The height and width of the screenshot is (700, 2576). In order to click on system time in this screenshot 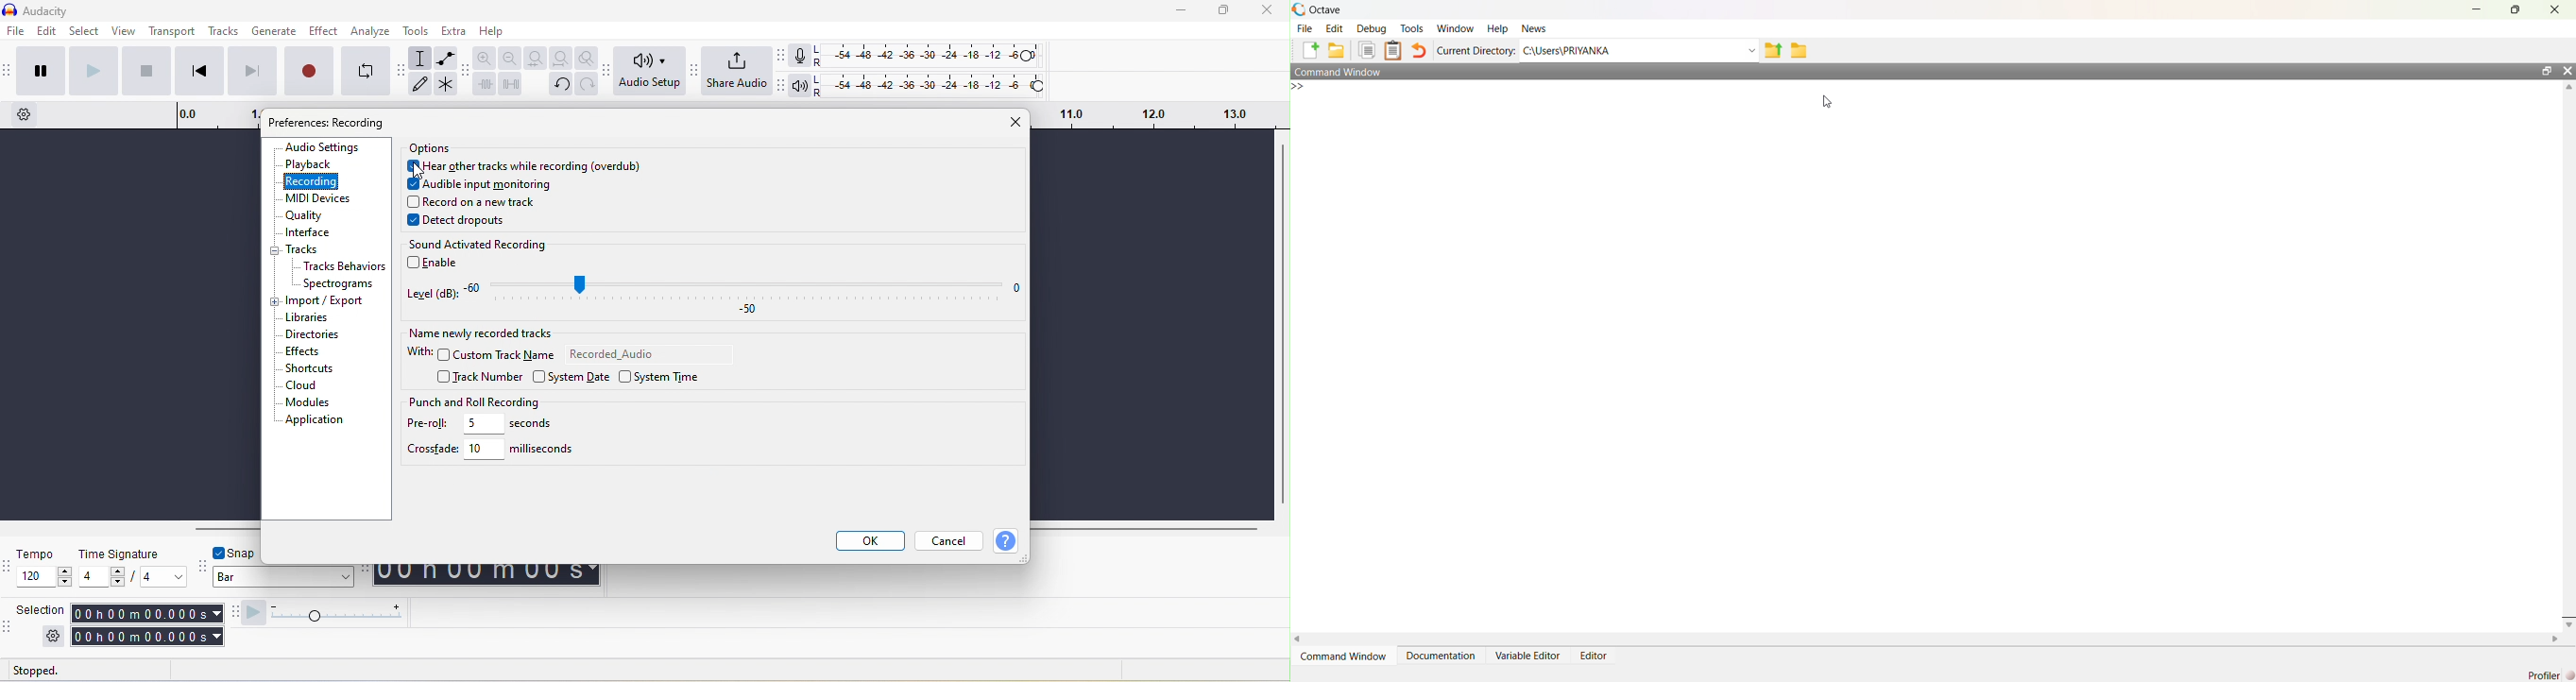, I will do `click(662, 377)`.